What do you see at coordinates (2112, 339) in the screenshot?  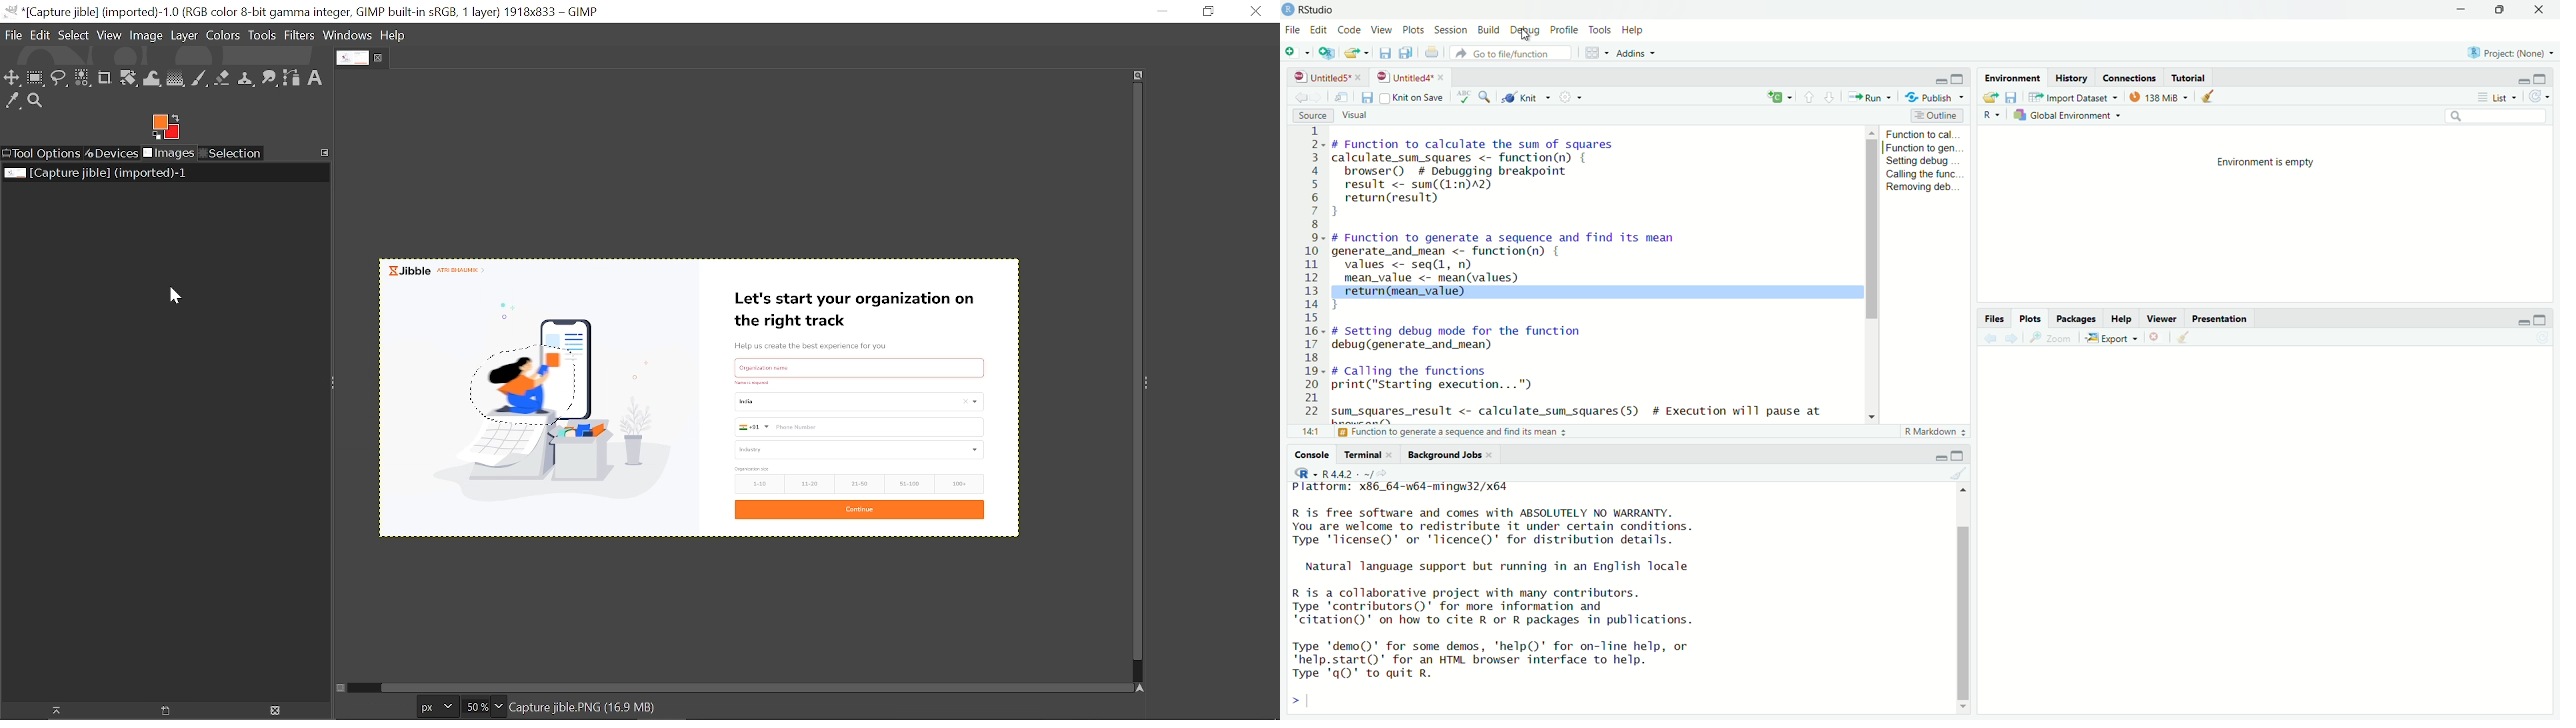 I see `export` at bounding box center [2112, 339].